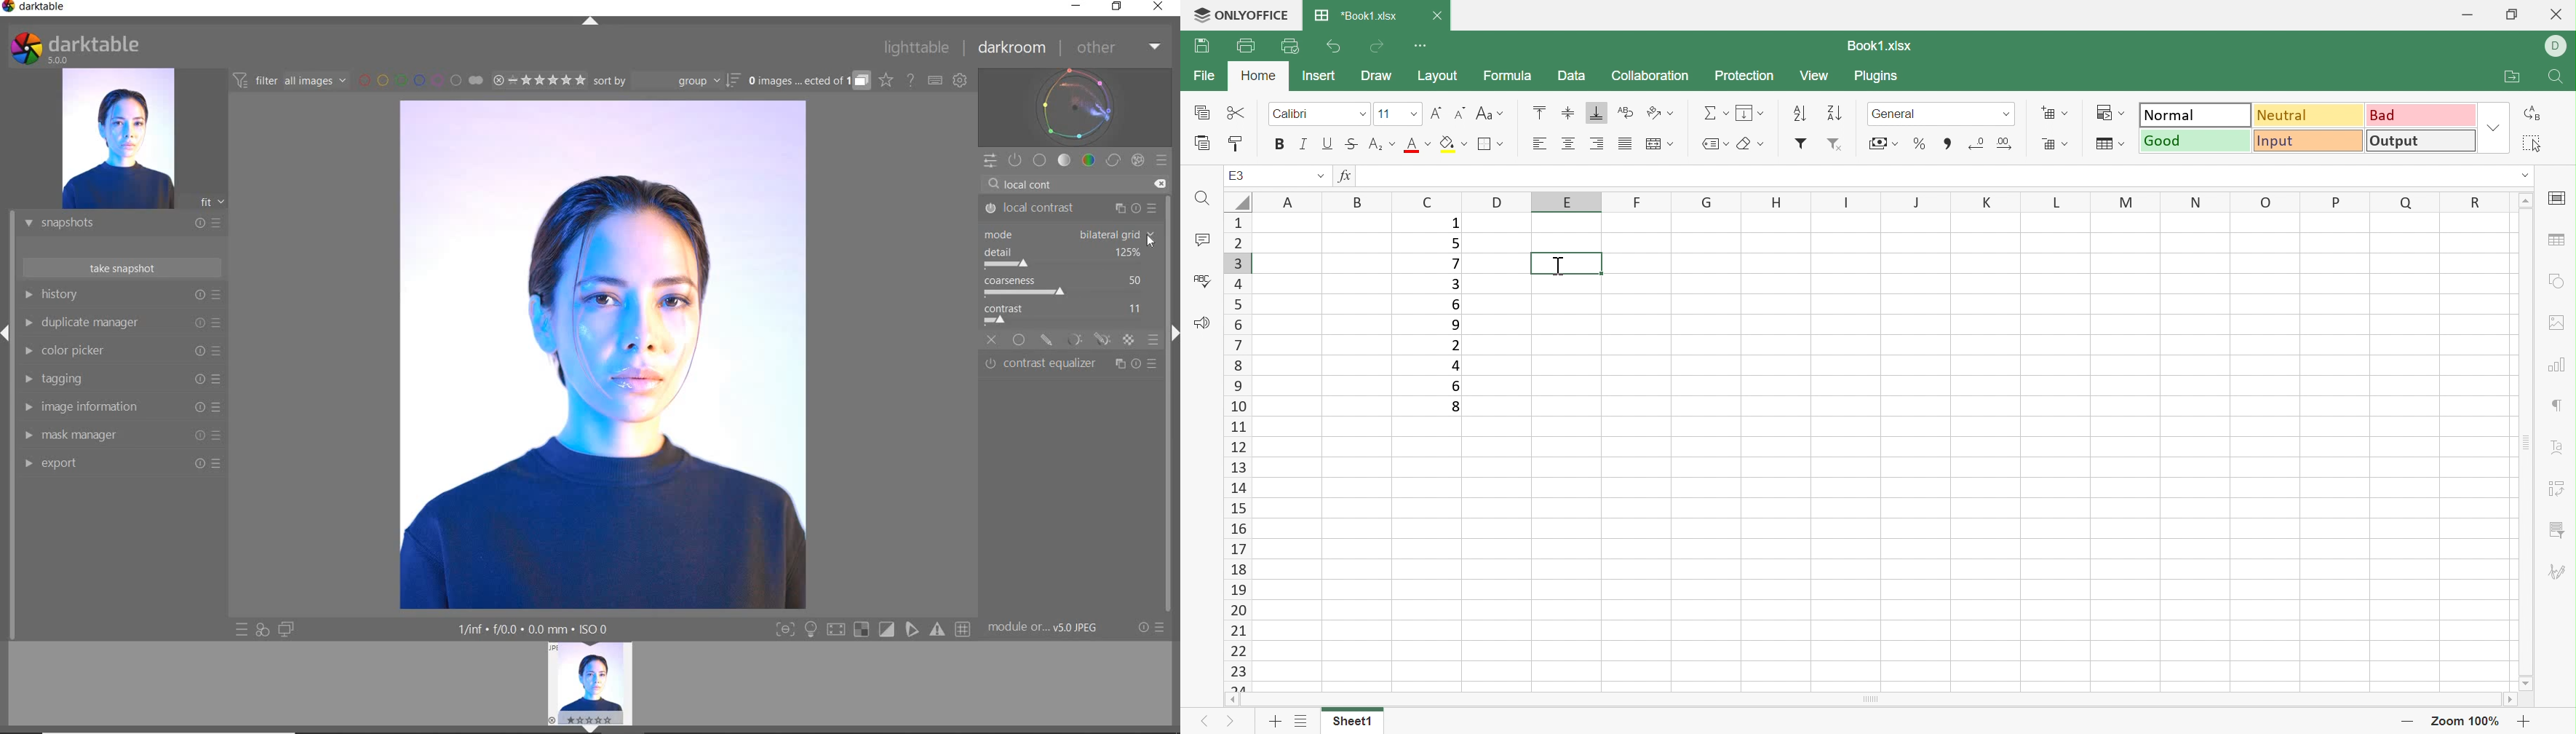  I want to click on Zoom out, so click(2408, 722).